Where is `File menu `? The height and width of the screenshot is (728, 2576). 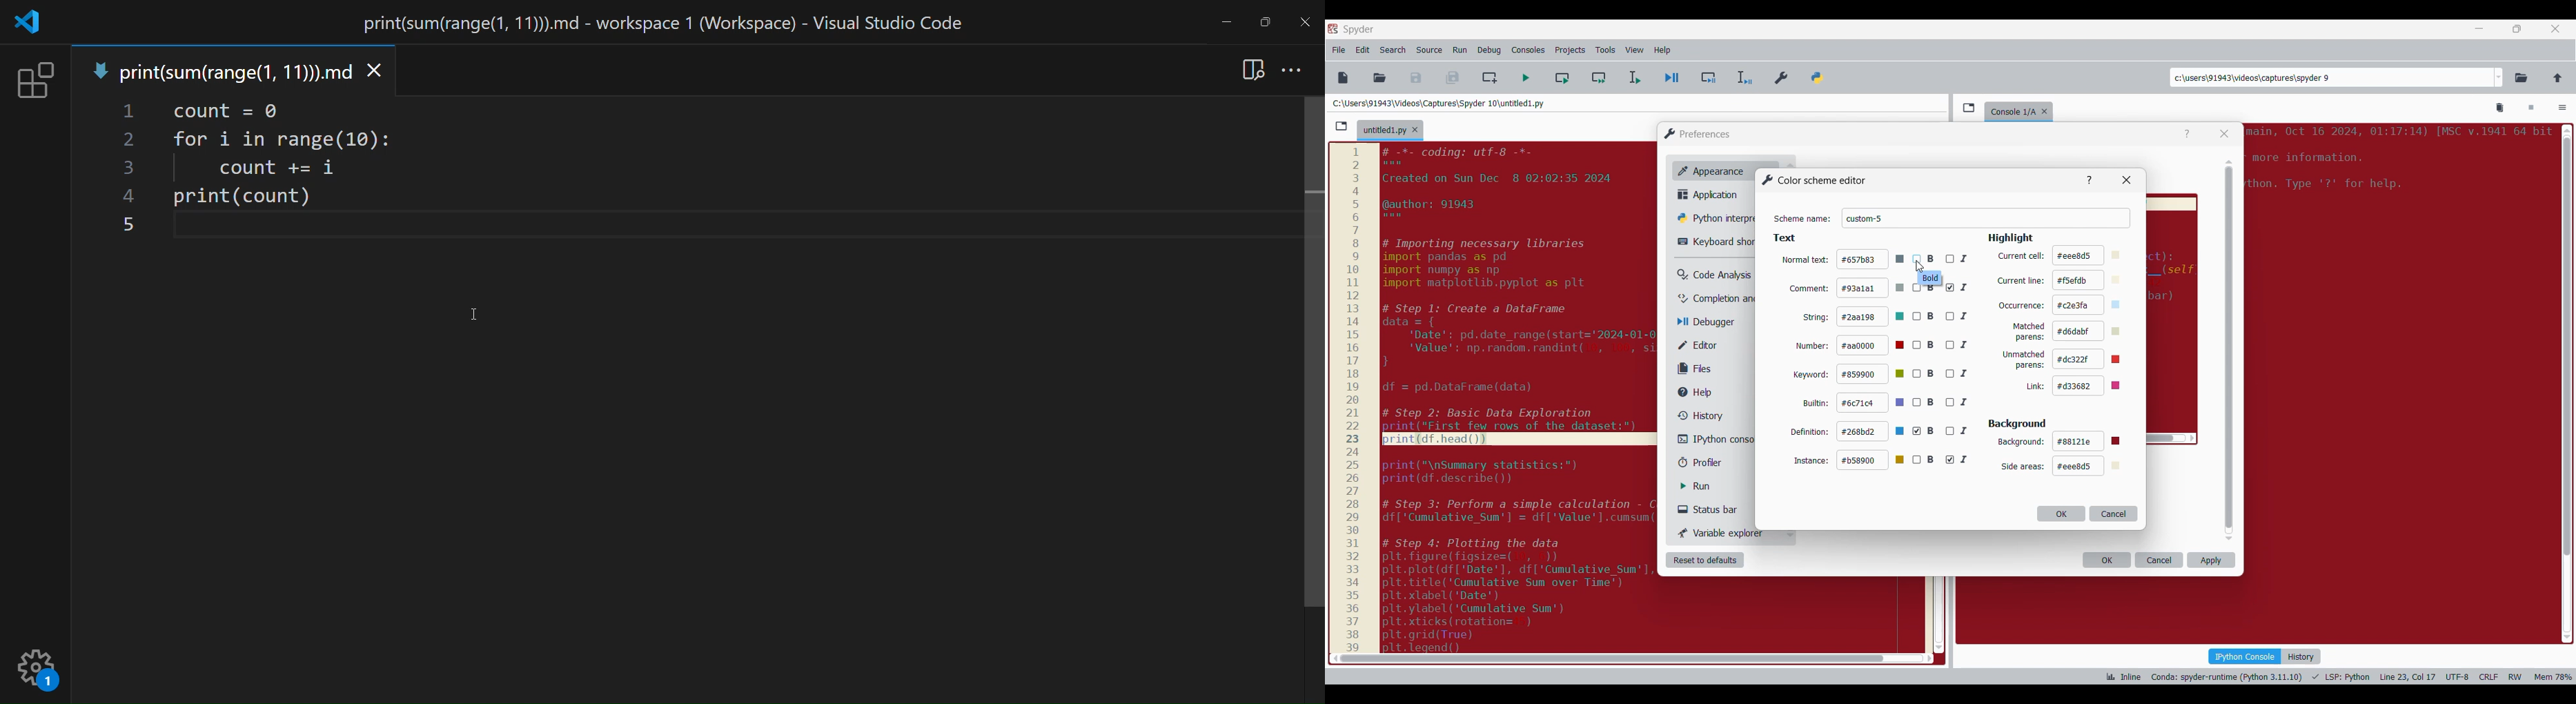
File menu  is located at coordinates (1339, 50).